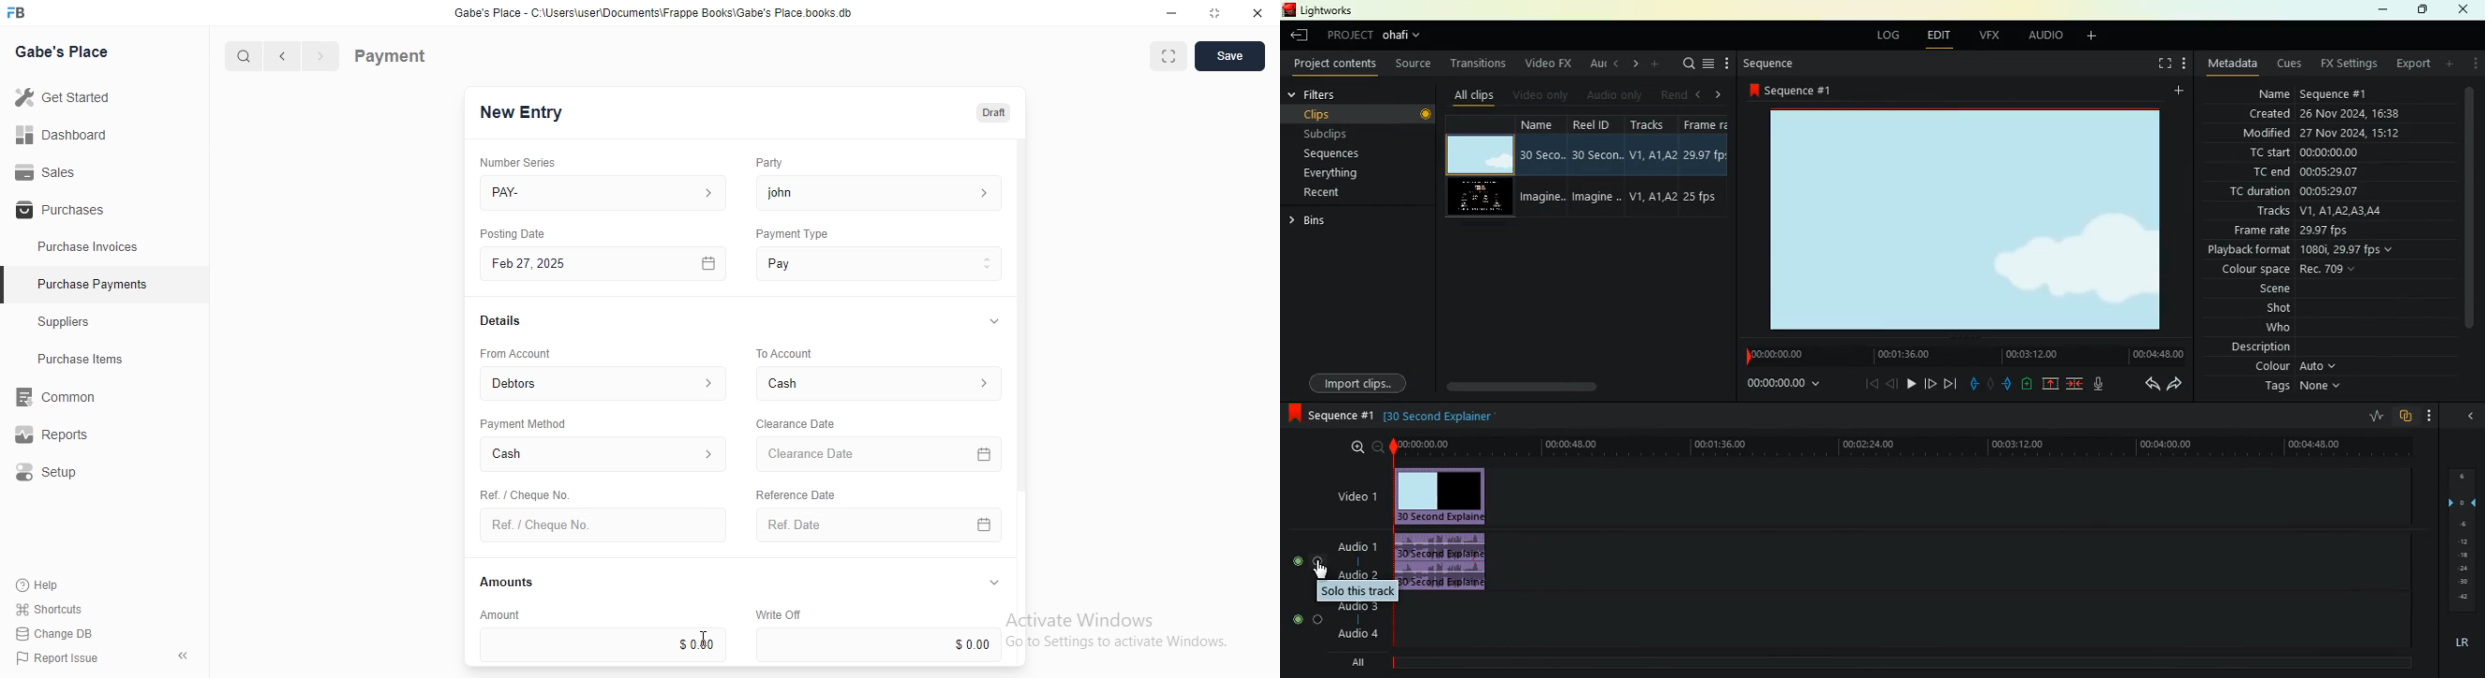 The height and width of the screenshot is (700, 2492). What do you see at coordinates (1416, 66) in the screenshot?
I see `source` at bounding box center [1416, 66].